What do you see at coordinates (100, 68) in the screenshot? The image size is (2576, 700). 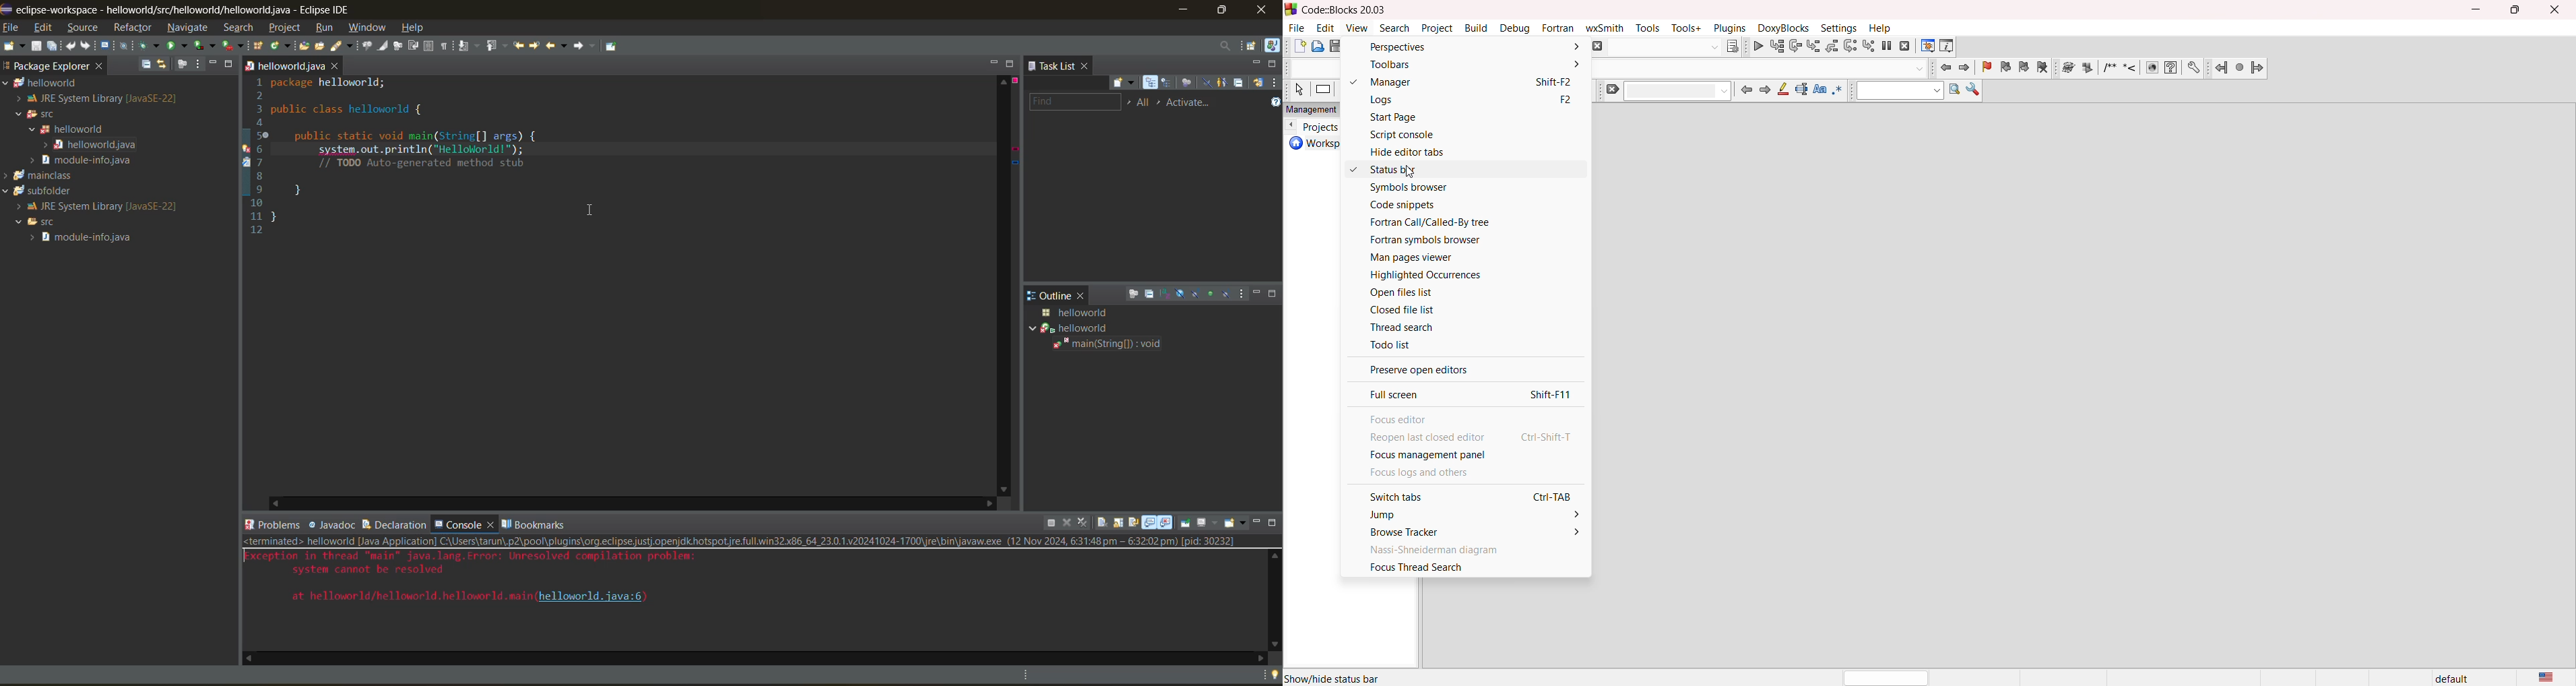 I see `close` at bounding box center [100, 68].